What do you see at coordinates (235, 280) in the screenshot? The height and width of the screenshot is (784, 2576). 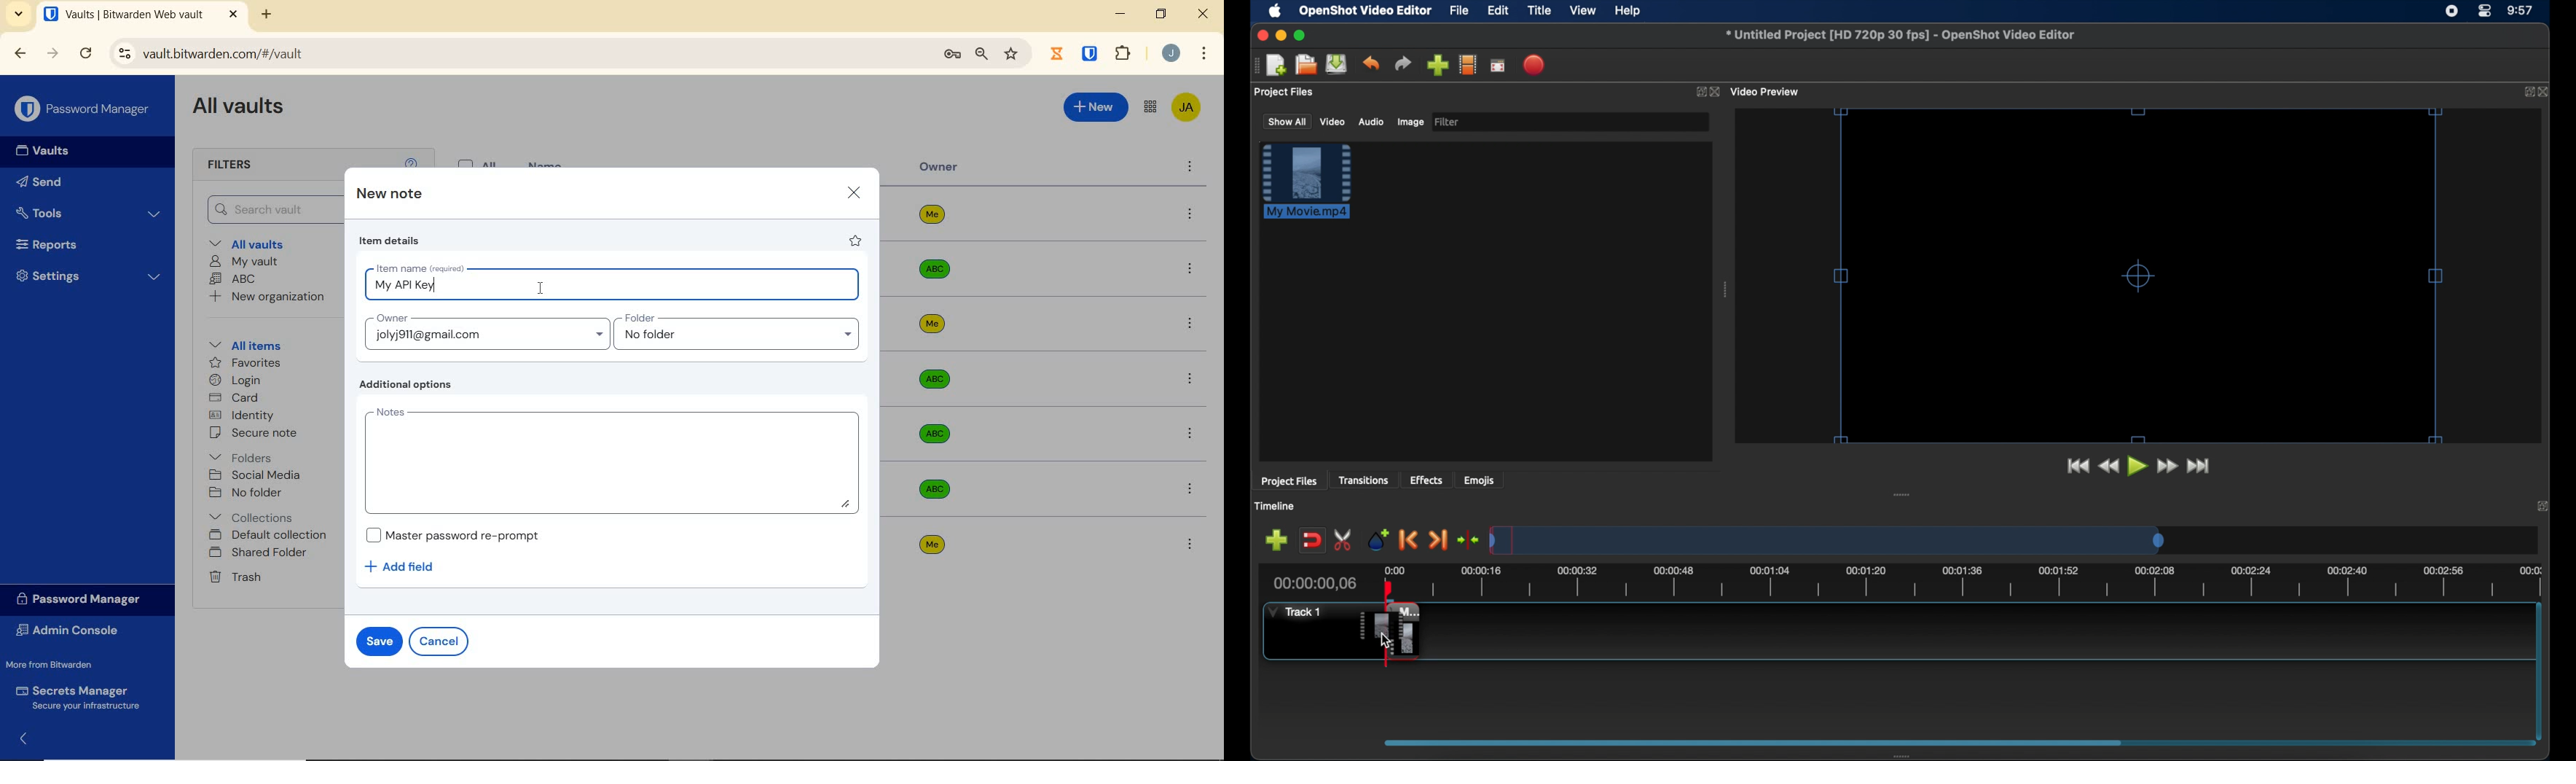 I see `ABC` at bounding box center [235, 280].